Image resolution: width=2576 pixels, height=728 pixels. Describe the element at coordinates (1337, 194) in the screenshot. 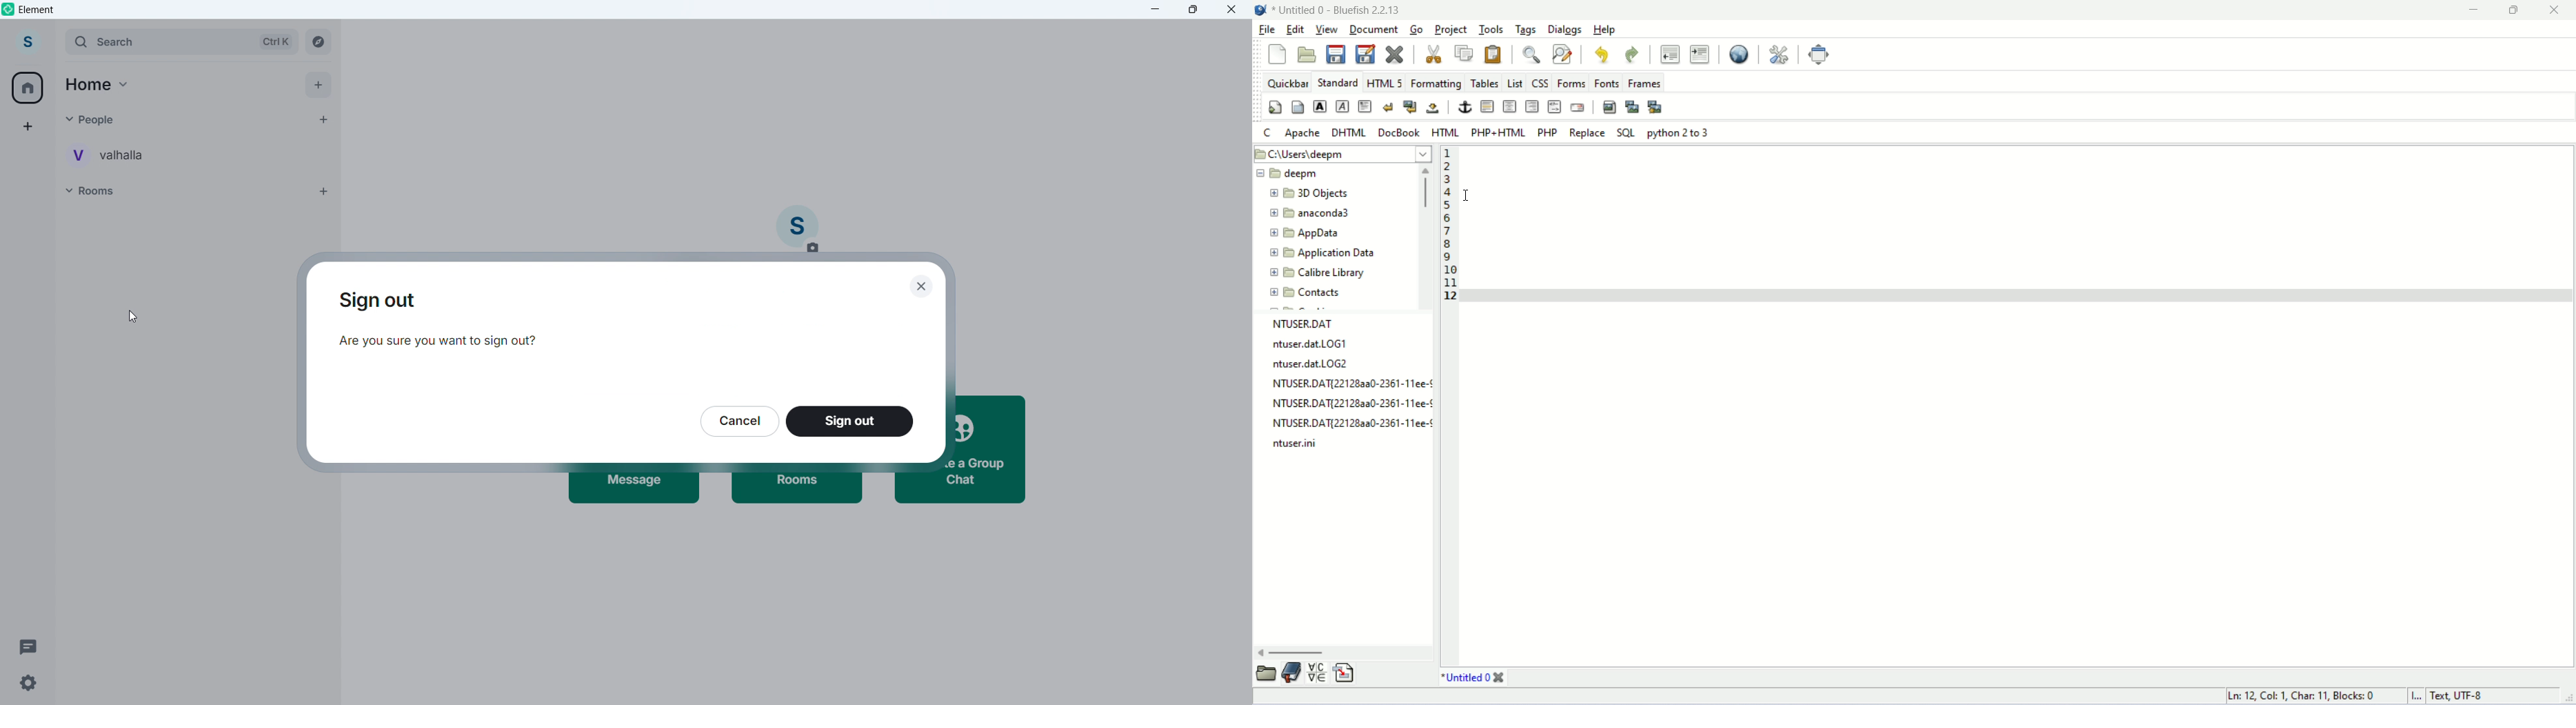

I see `folder name` at that location.